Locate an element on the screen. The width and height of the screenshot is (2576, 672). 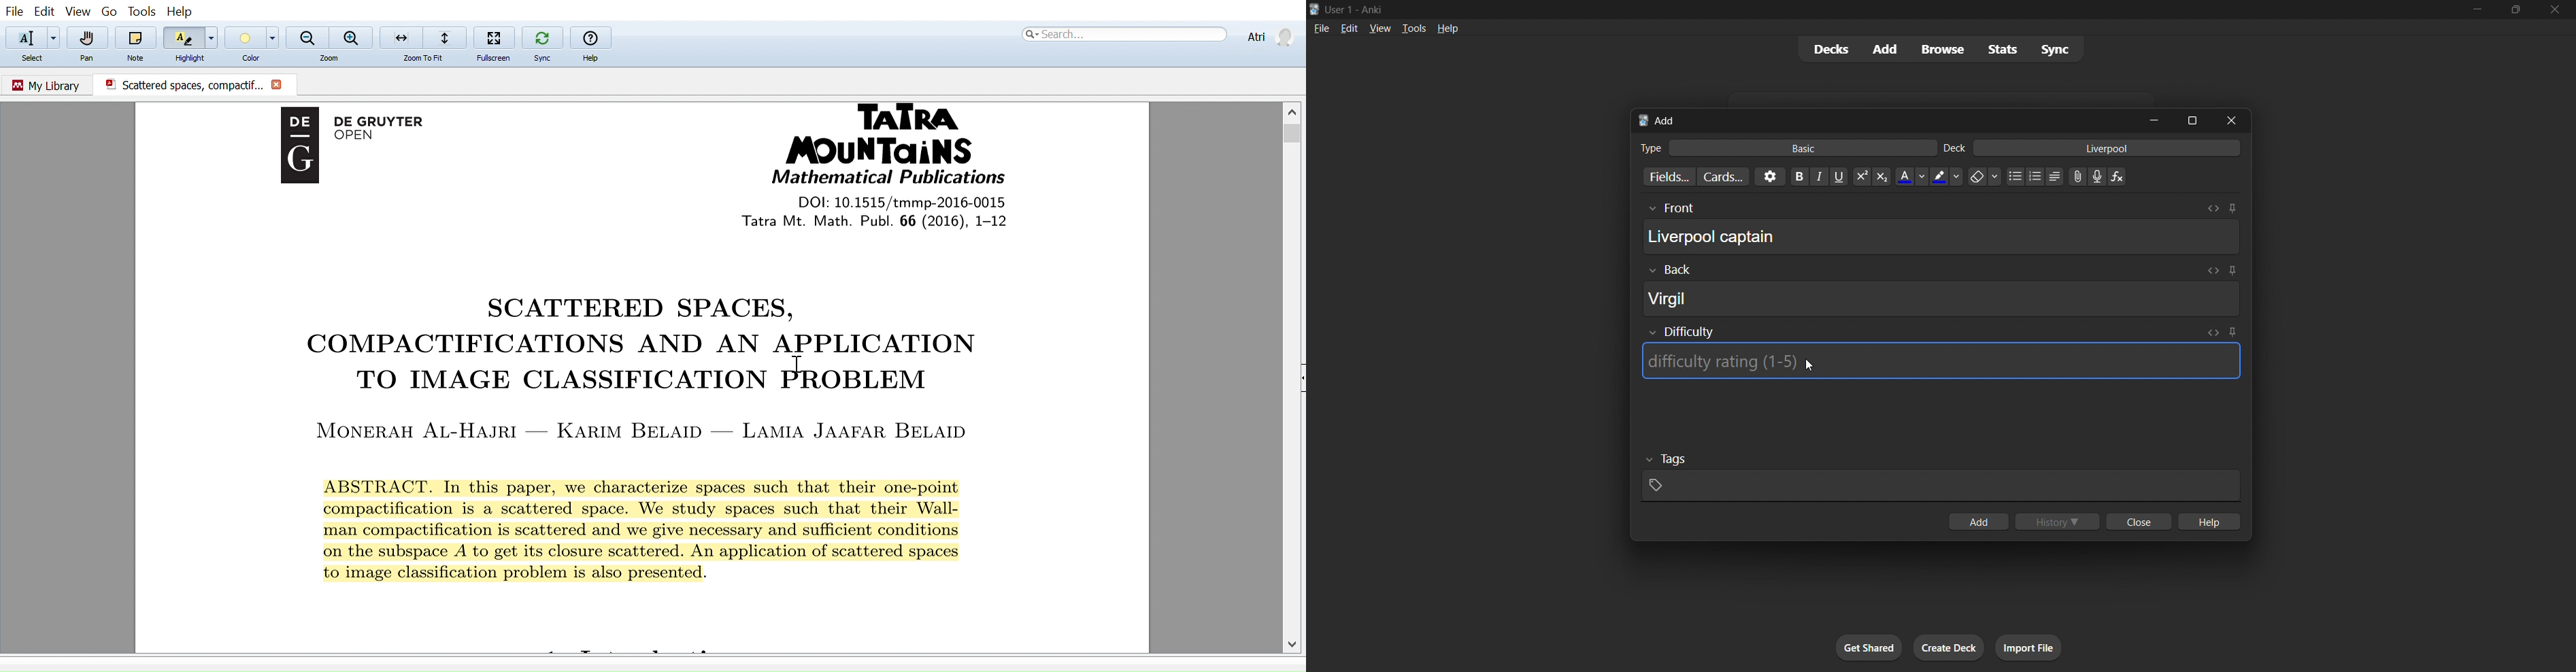
Unordered list is located at coordinates (2016, 176).